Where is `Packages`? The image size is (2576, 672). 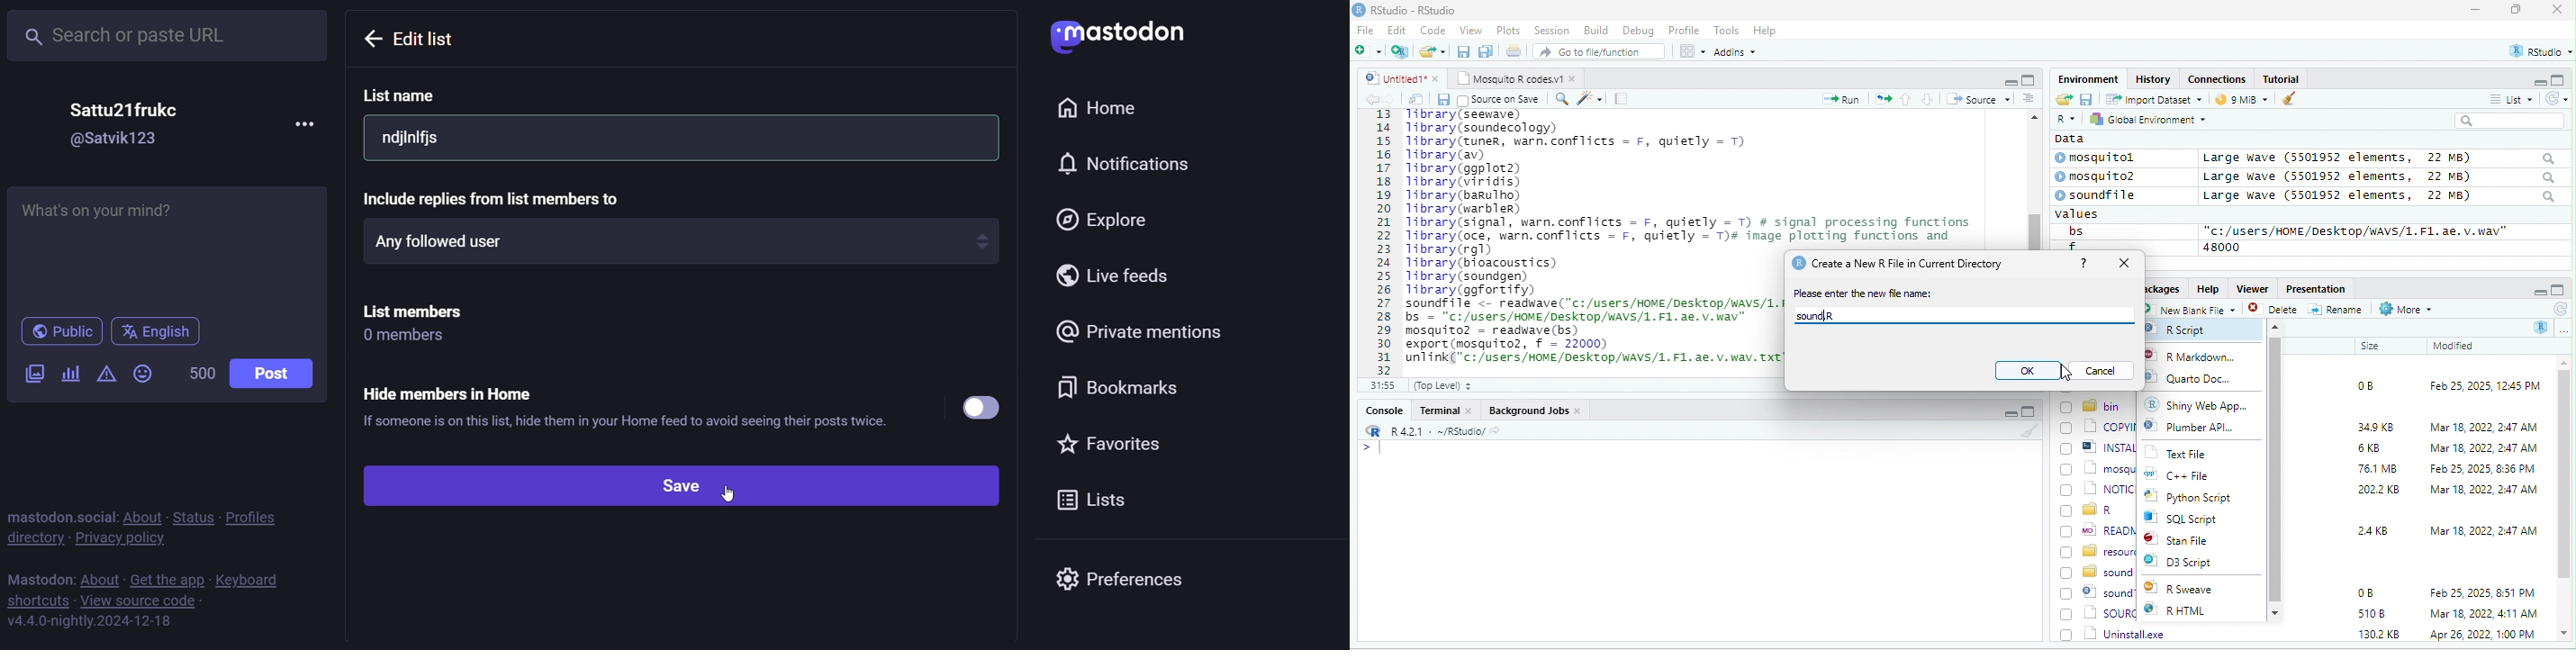
Packages is located at coordinates (2161, 288).